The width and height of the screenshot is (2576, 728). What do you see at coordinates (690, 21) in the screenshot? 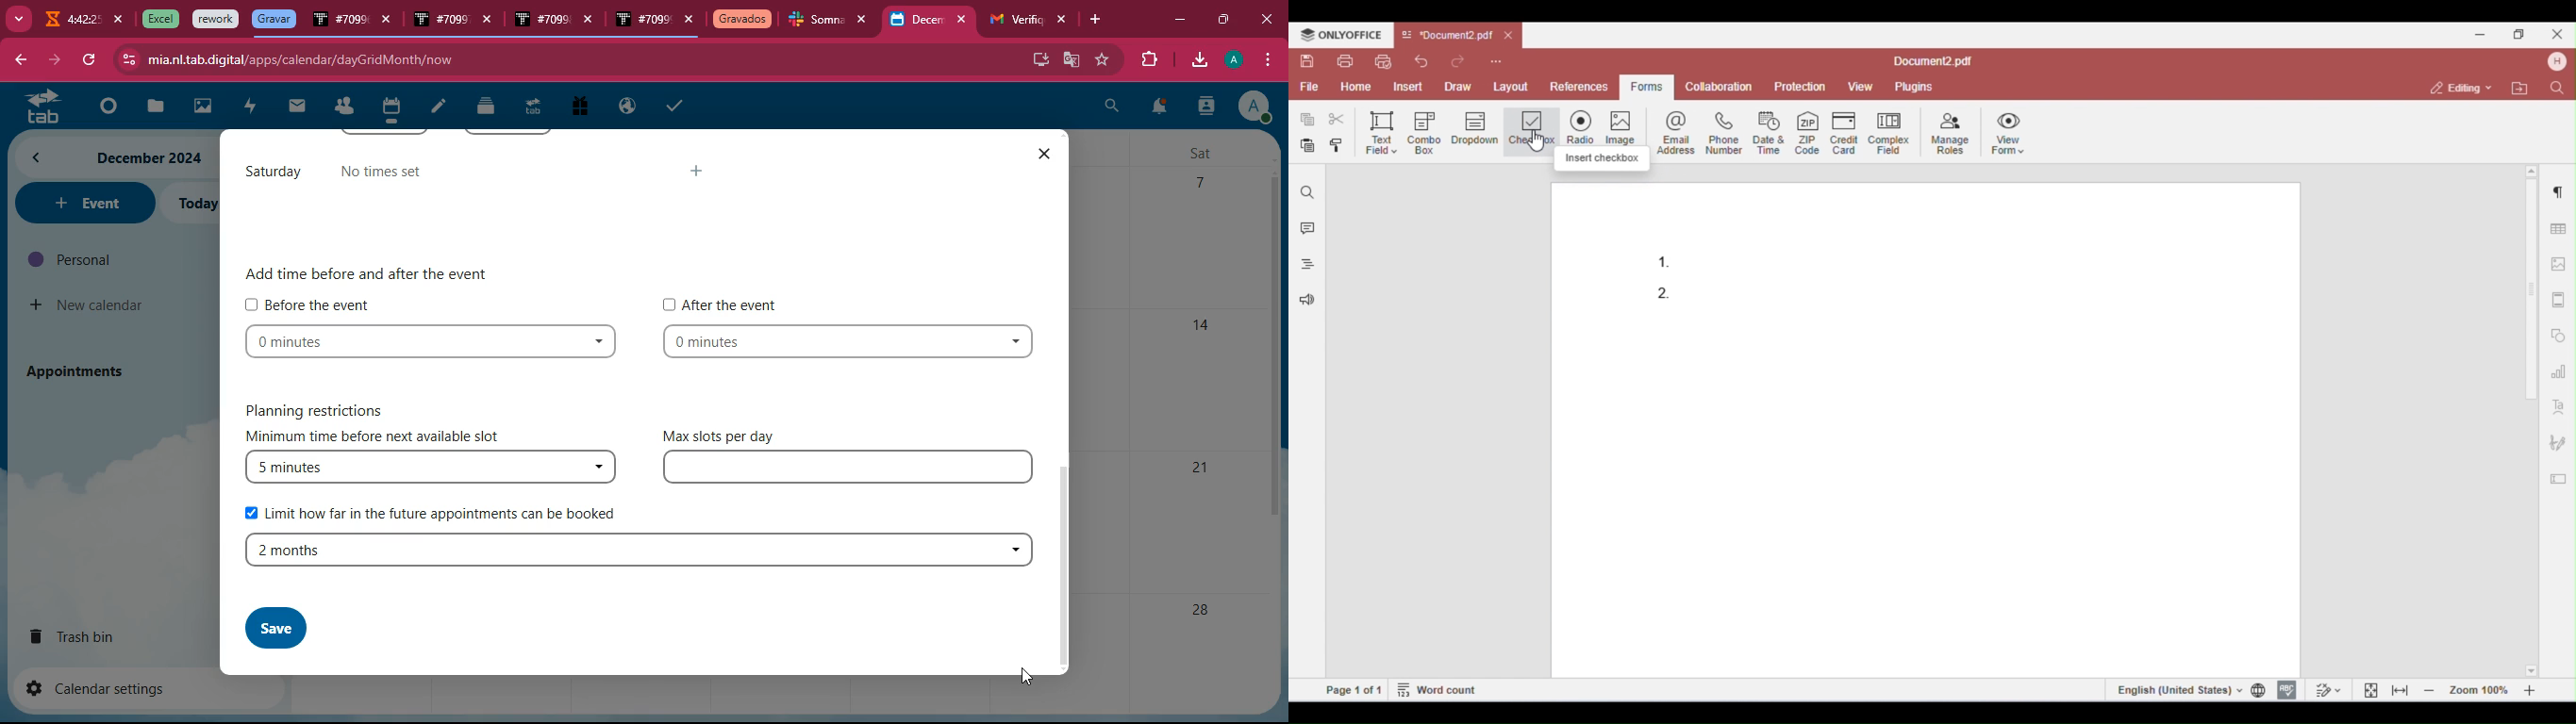
I see `close` at bounding box center [690, 21].